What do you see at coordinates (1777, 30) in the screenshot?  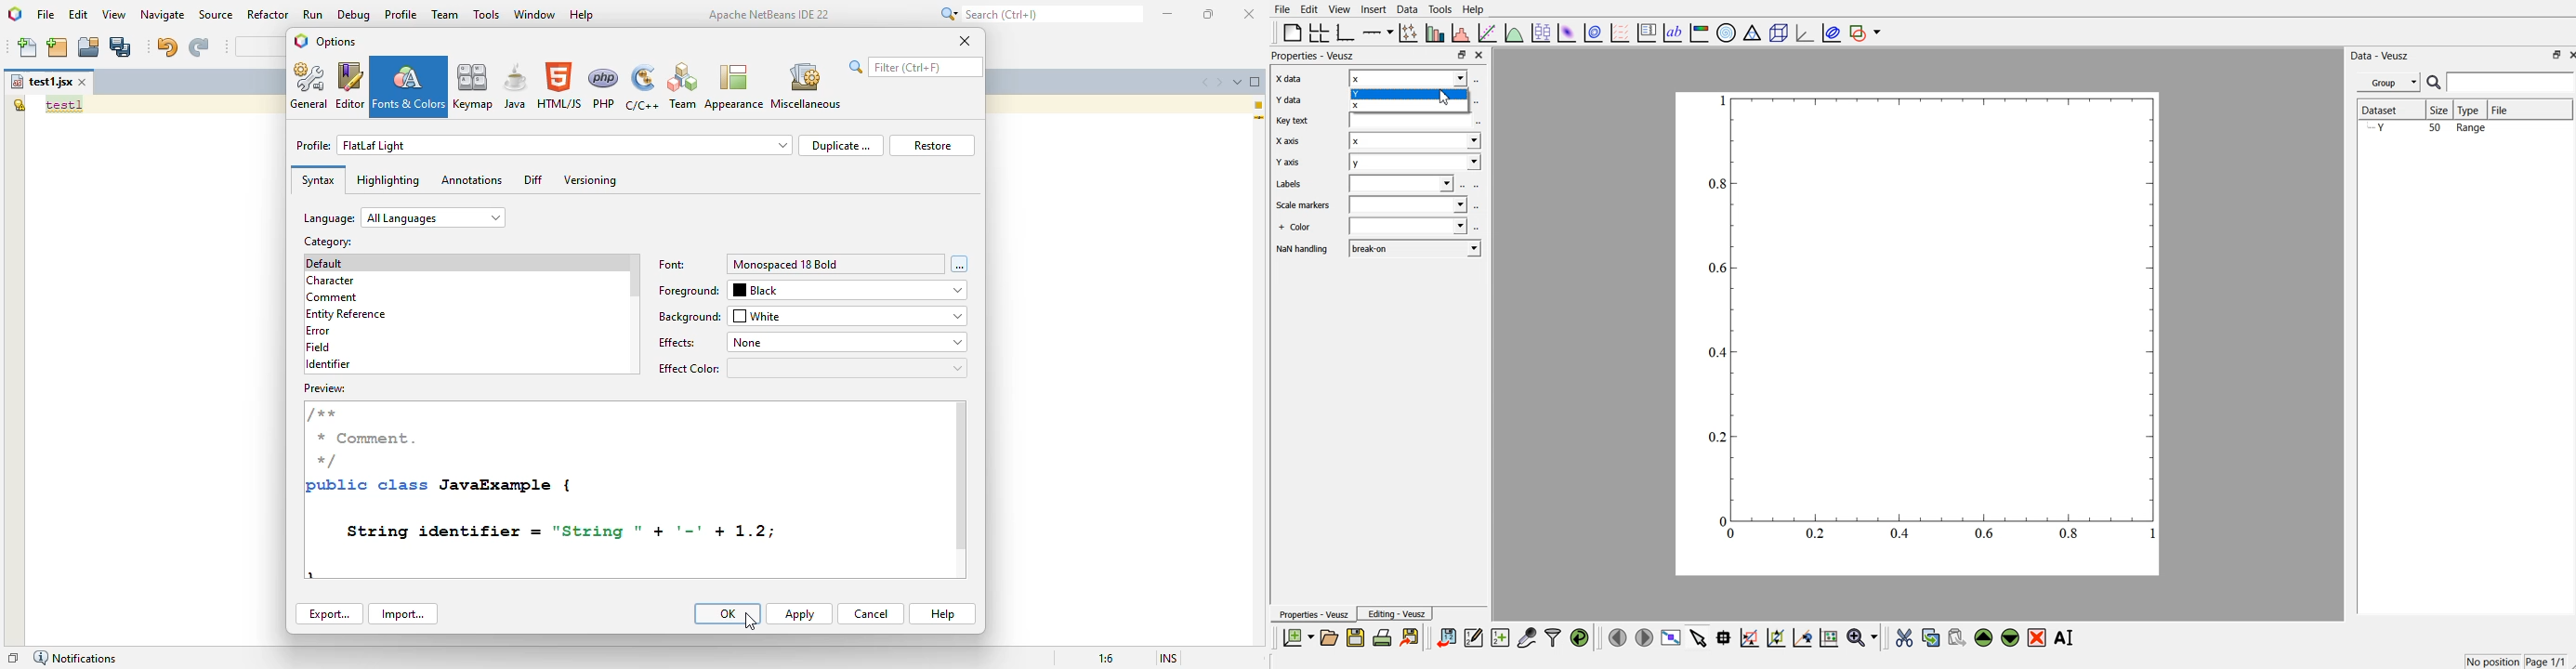 I see `3d scenes` at bounding box center [1777, 30].